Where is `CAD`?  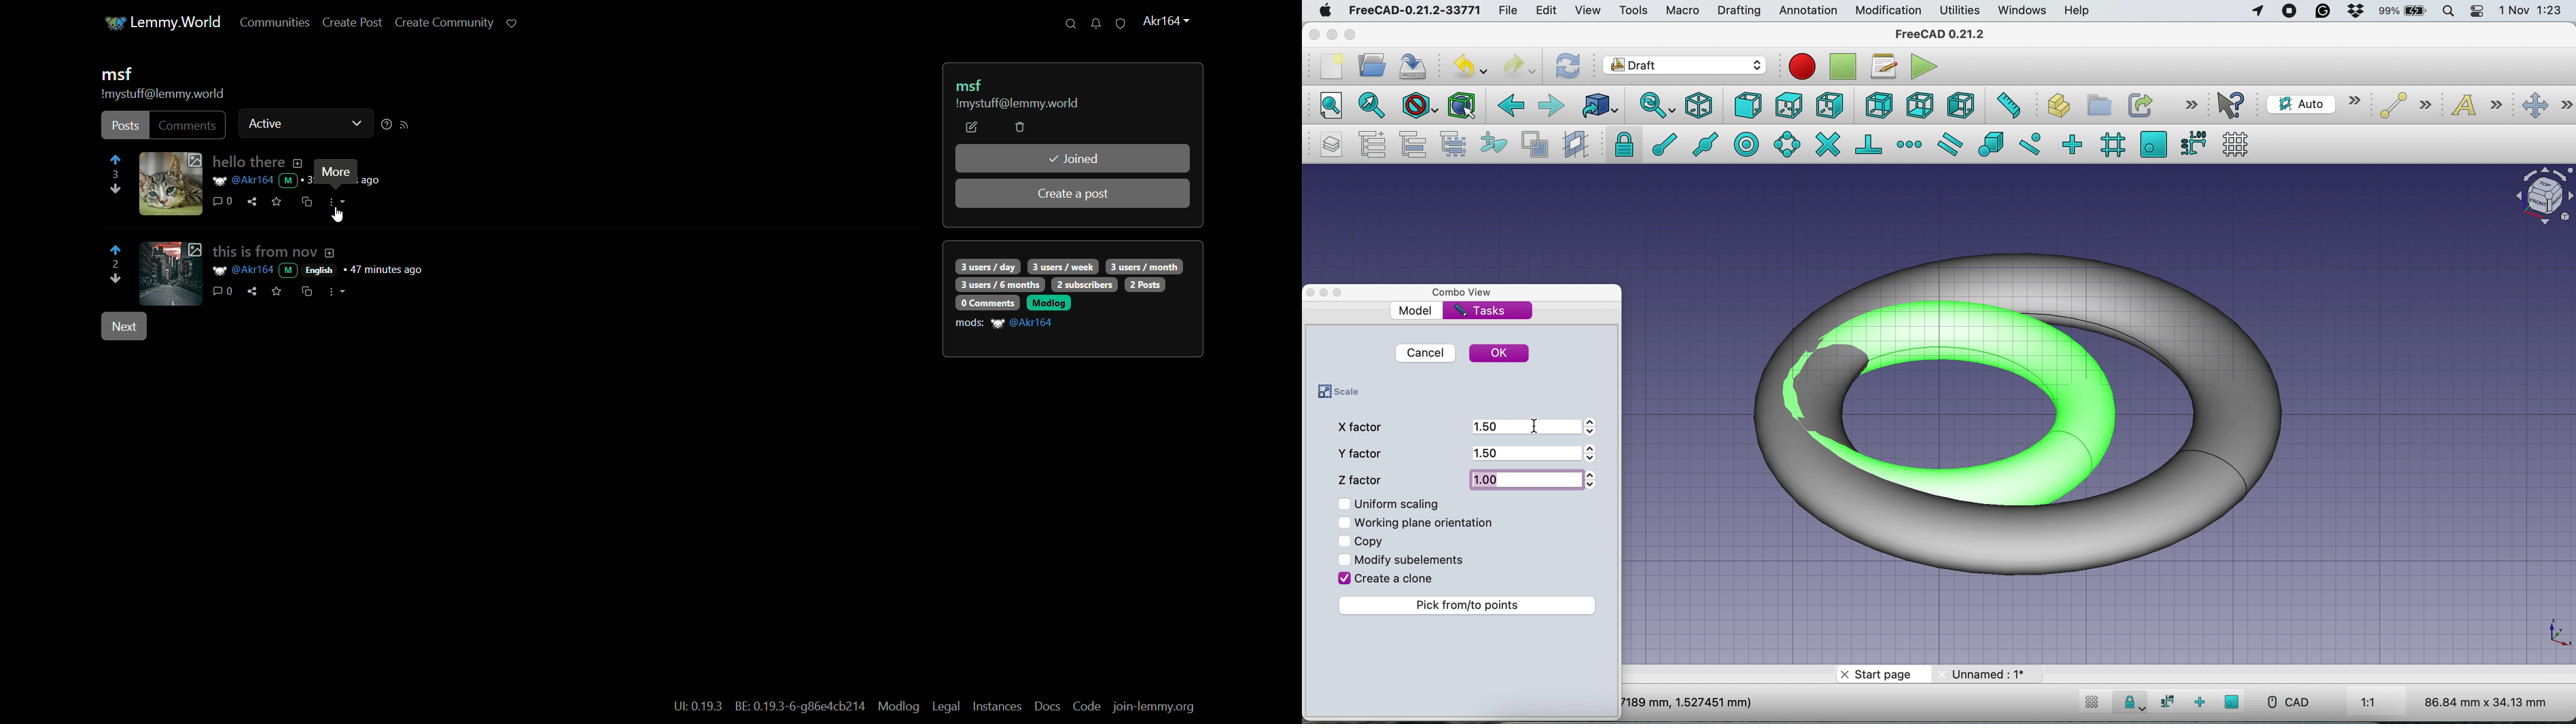 CAD is located at coordinates (2284, 702).